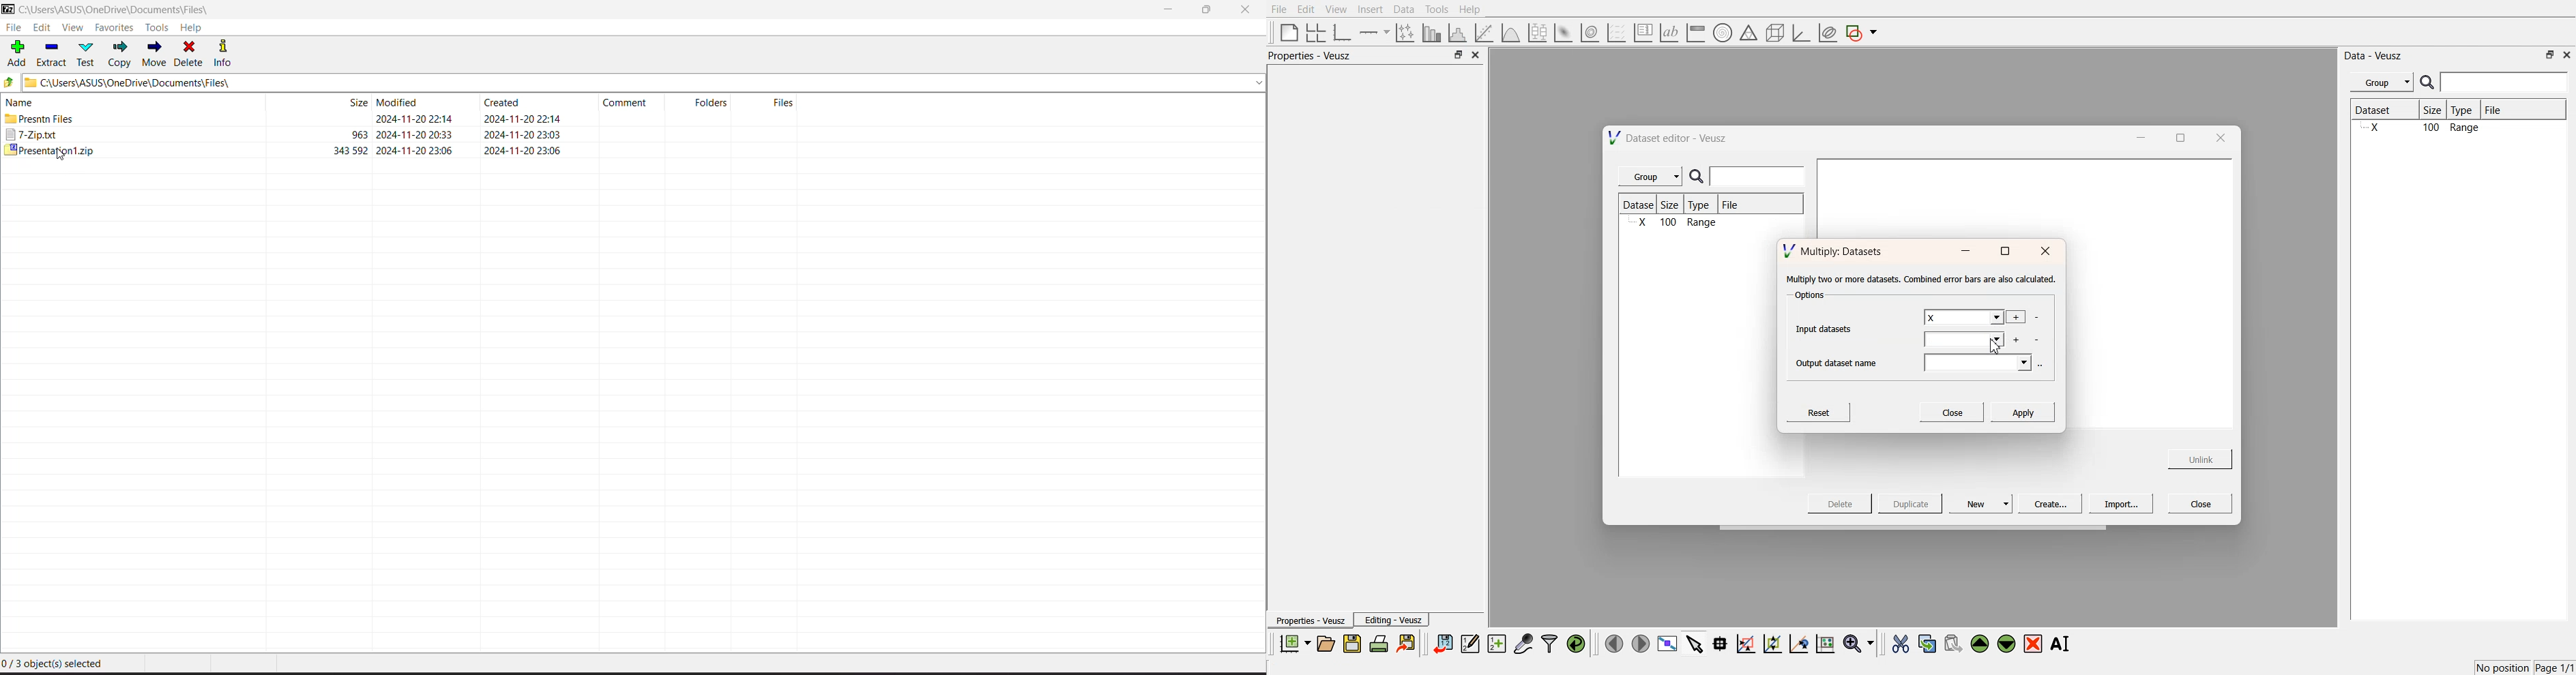 The image size is (2576, 700). Describe the element at coordinates (2505, 110) in the screenshot. I see `File` at that location.